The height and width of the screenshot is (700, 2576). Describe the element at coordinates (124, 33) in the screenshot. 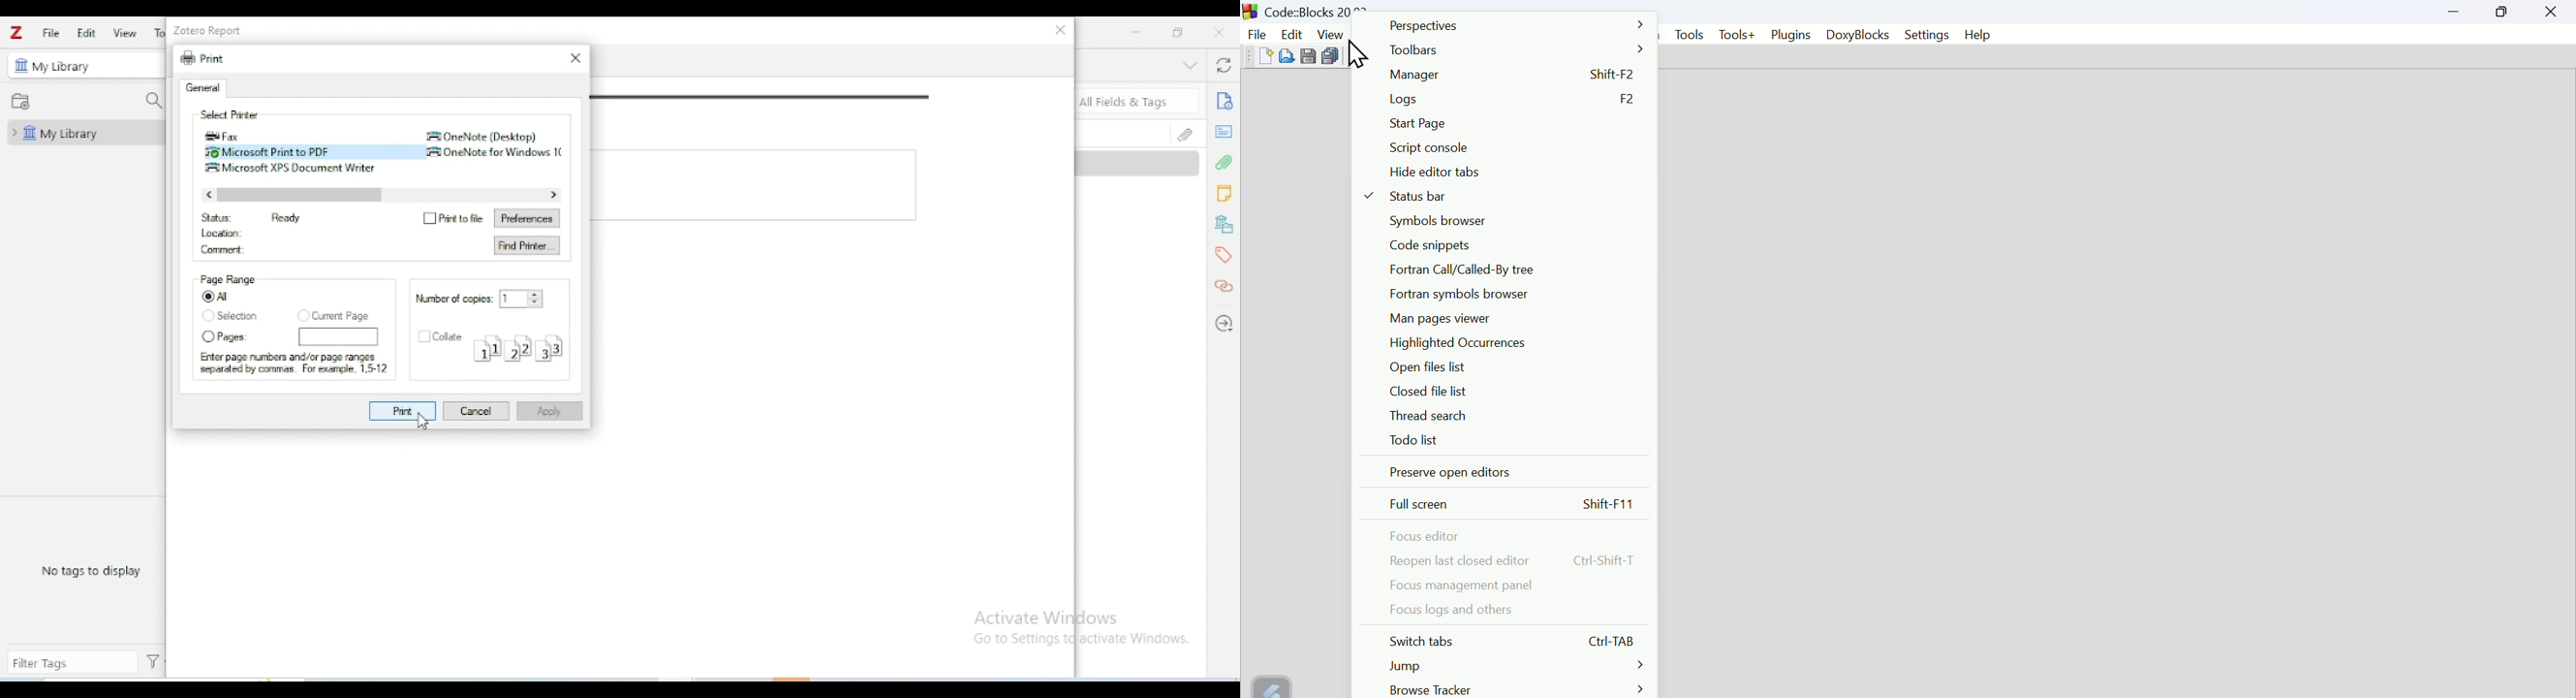

I see `view` at that location.